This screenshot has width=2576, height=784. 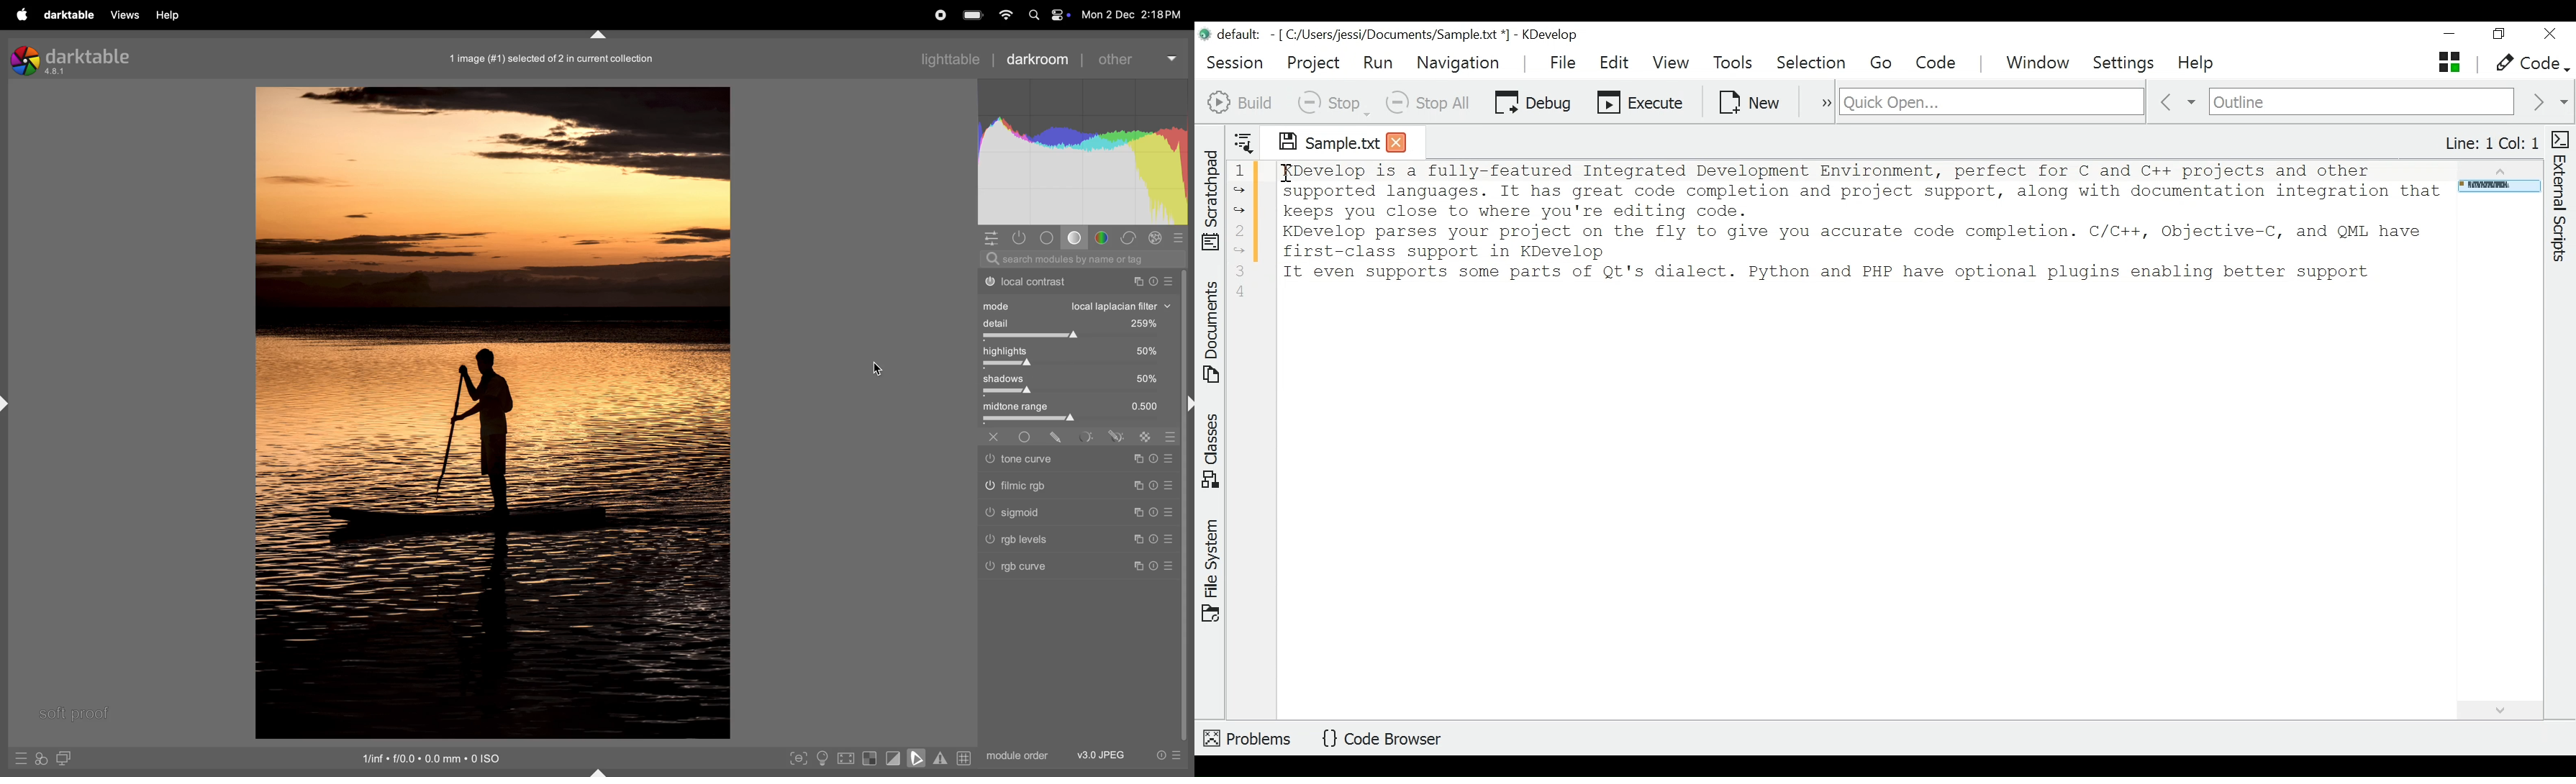 What do you see at coordinates (1015, 755) in the screenshot?
I see `module order` at bounding box center [1015, 755].